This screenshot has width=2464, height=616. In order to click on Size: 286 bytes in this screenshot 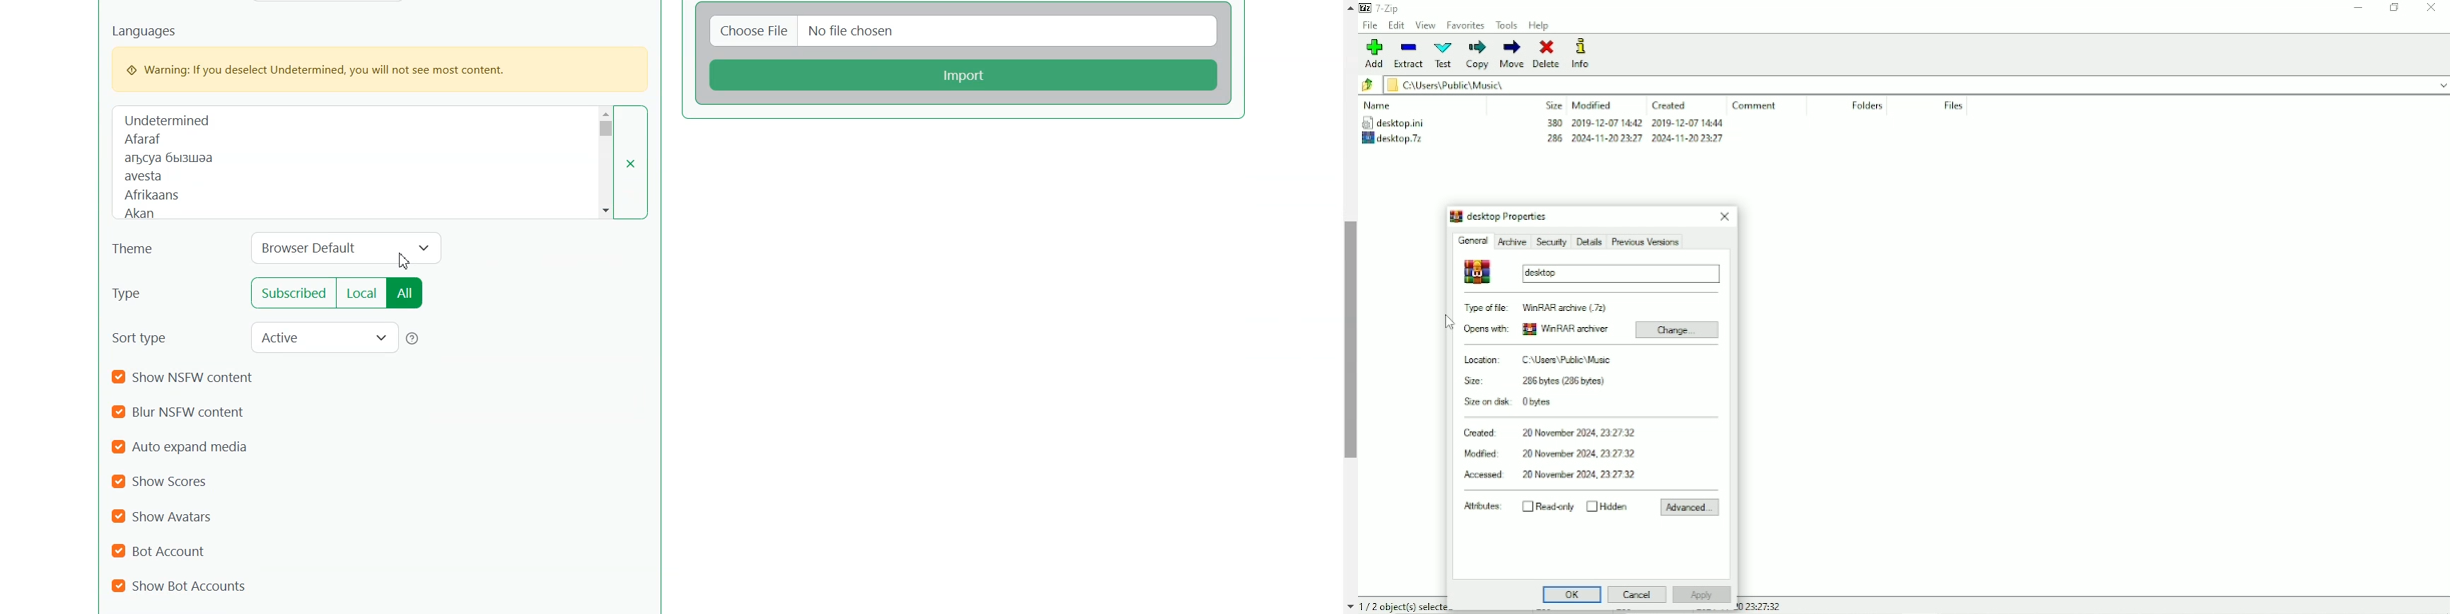, I will do `click(1535, 381)`.